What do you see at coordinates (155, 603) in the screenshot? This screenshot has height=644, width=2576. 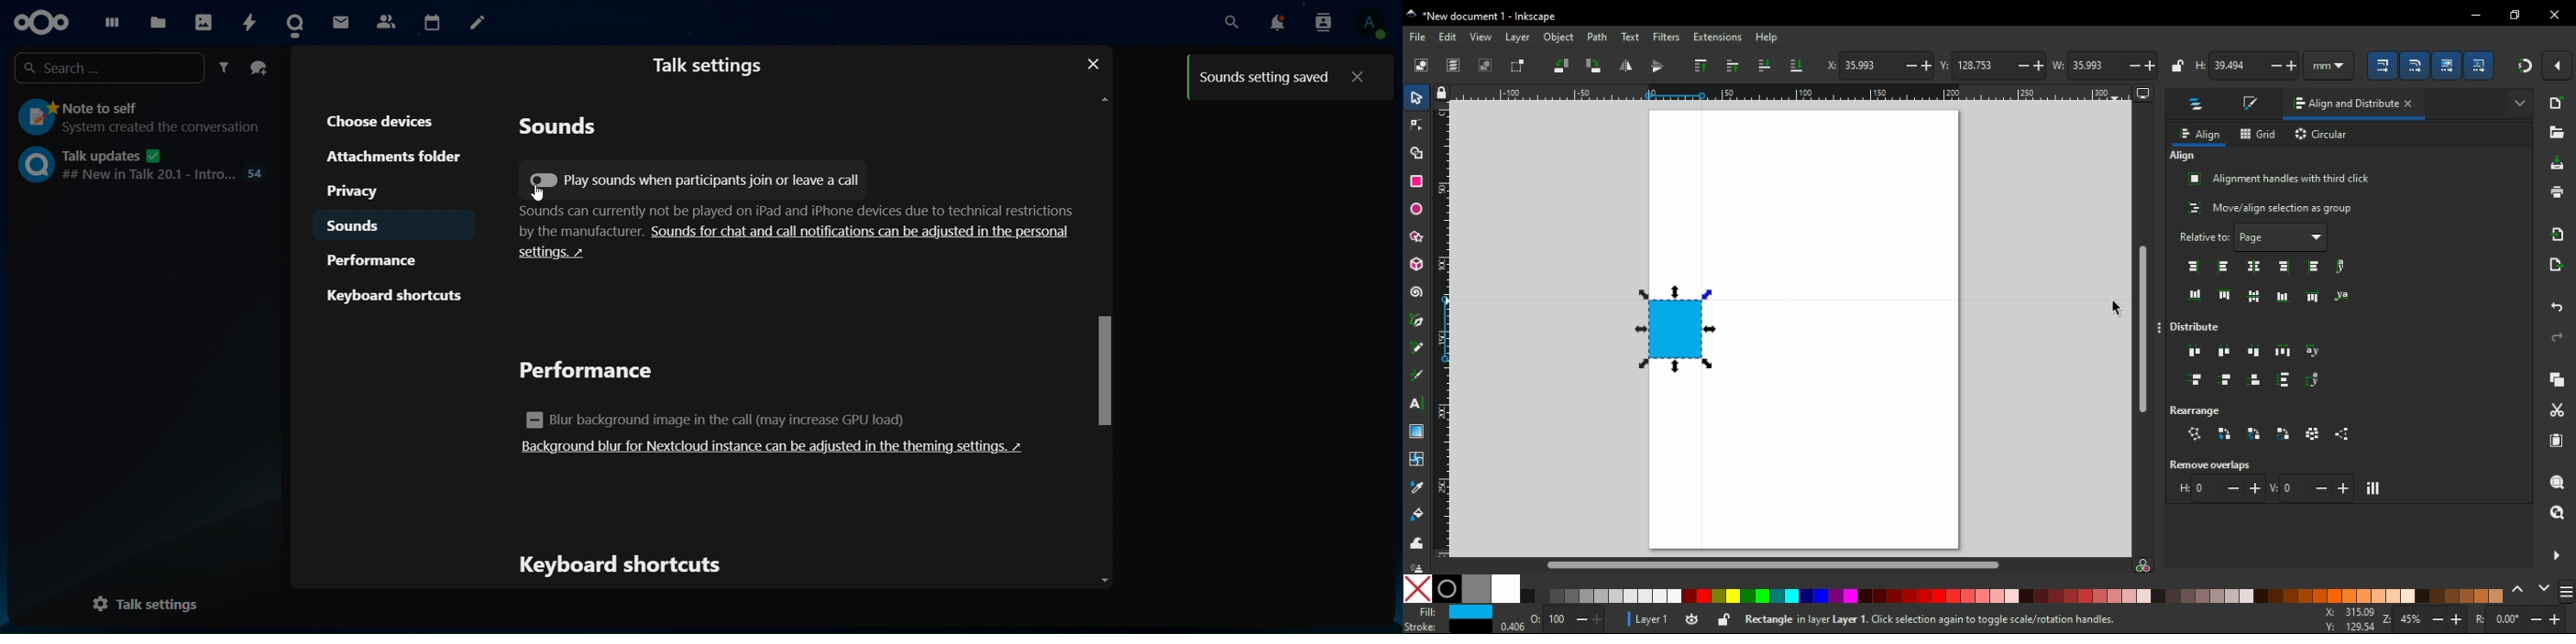 I see `talk settings` at bounding box center [155, 603].